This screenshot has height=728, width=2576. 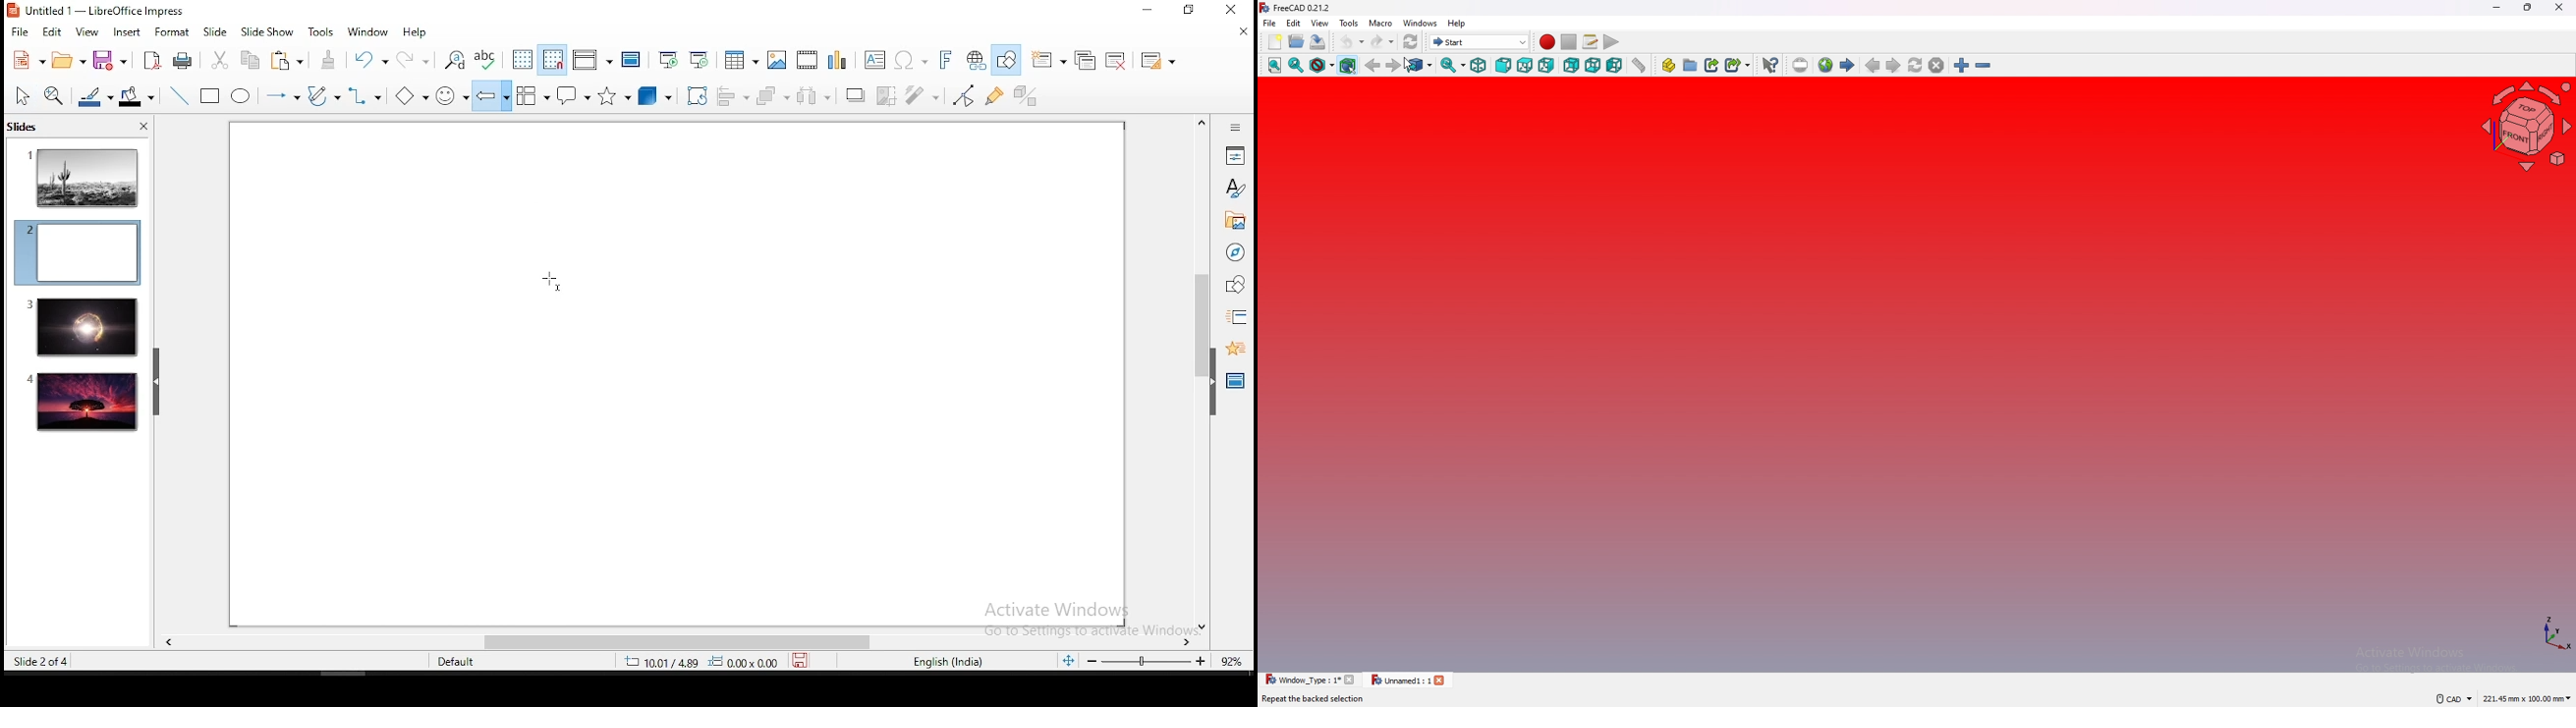 What do you see at coordinates (1050, 59) in the screenshot?
I see `new slide` at bounding box center [1050, 59].